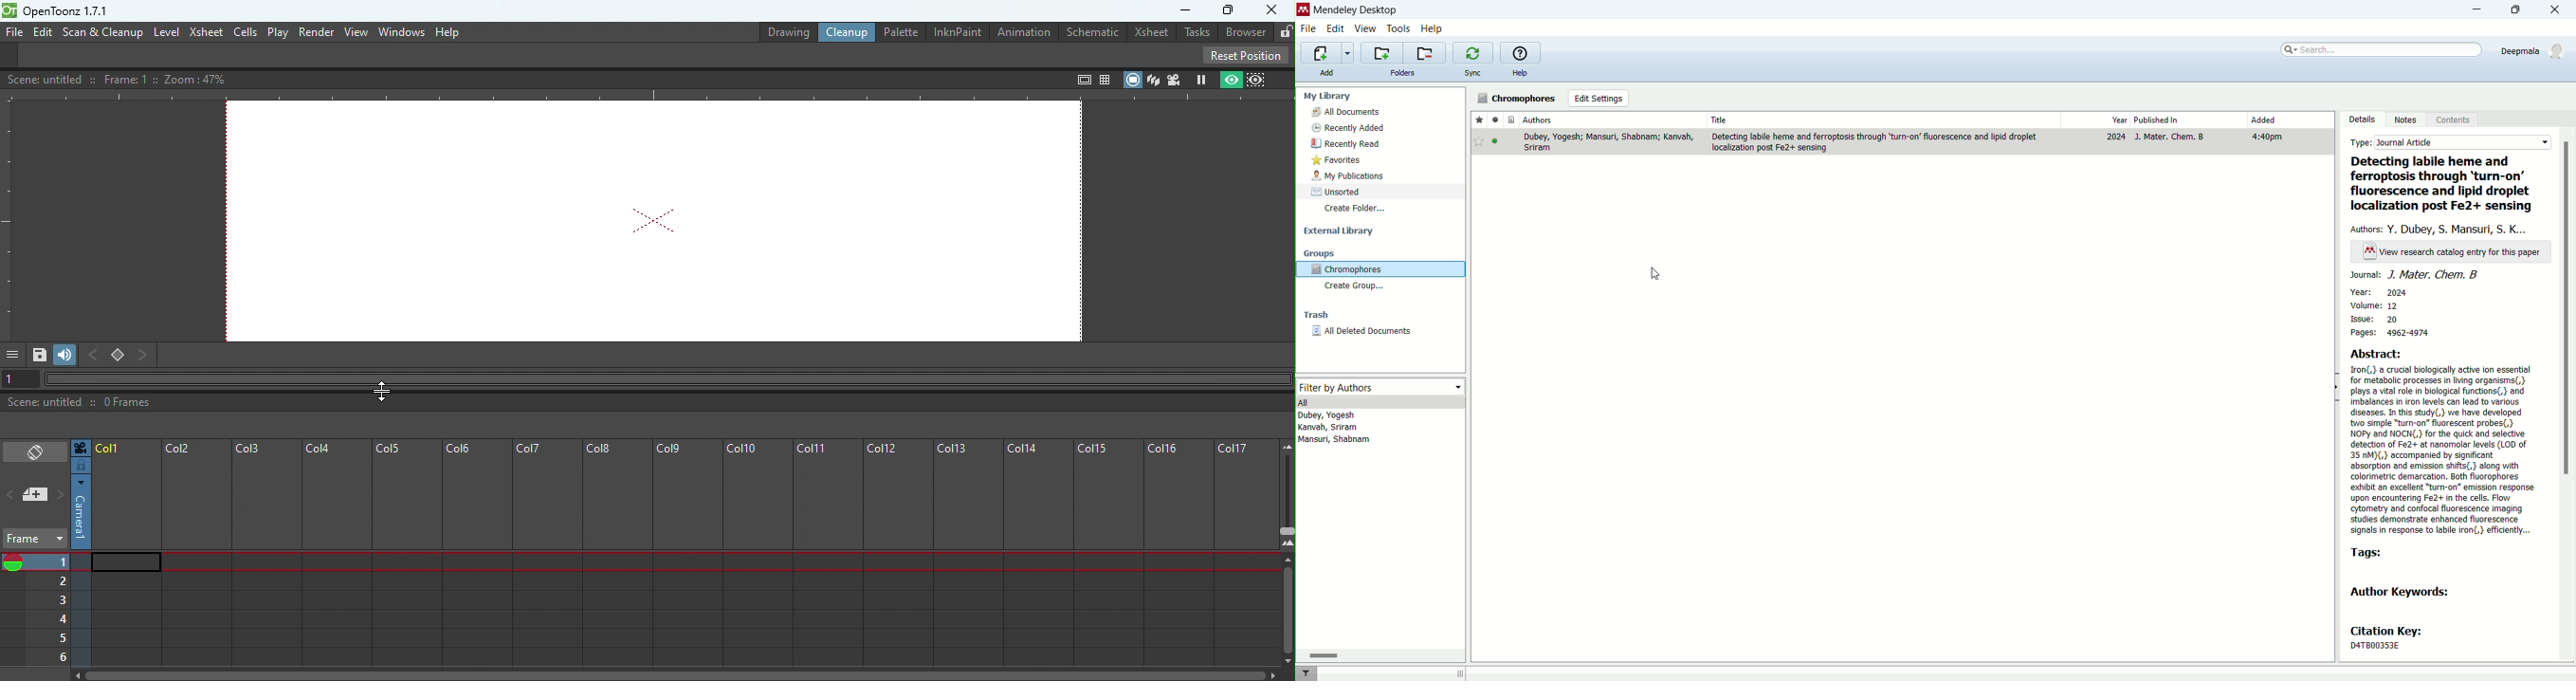  I want to click on authors, so click(2443, 228).